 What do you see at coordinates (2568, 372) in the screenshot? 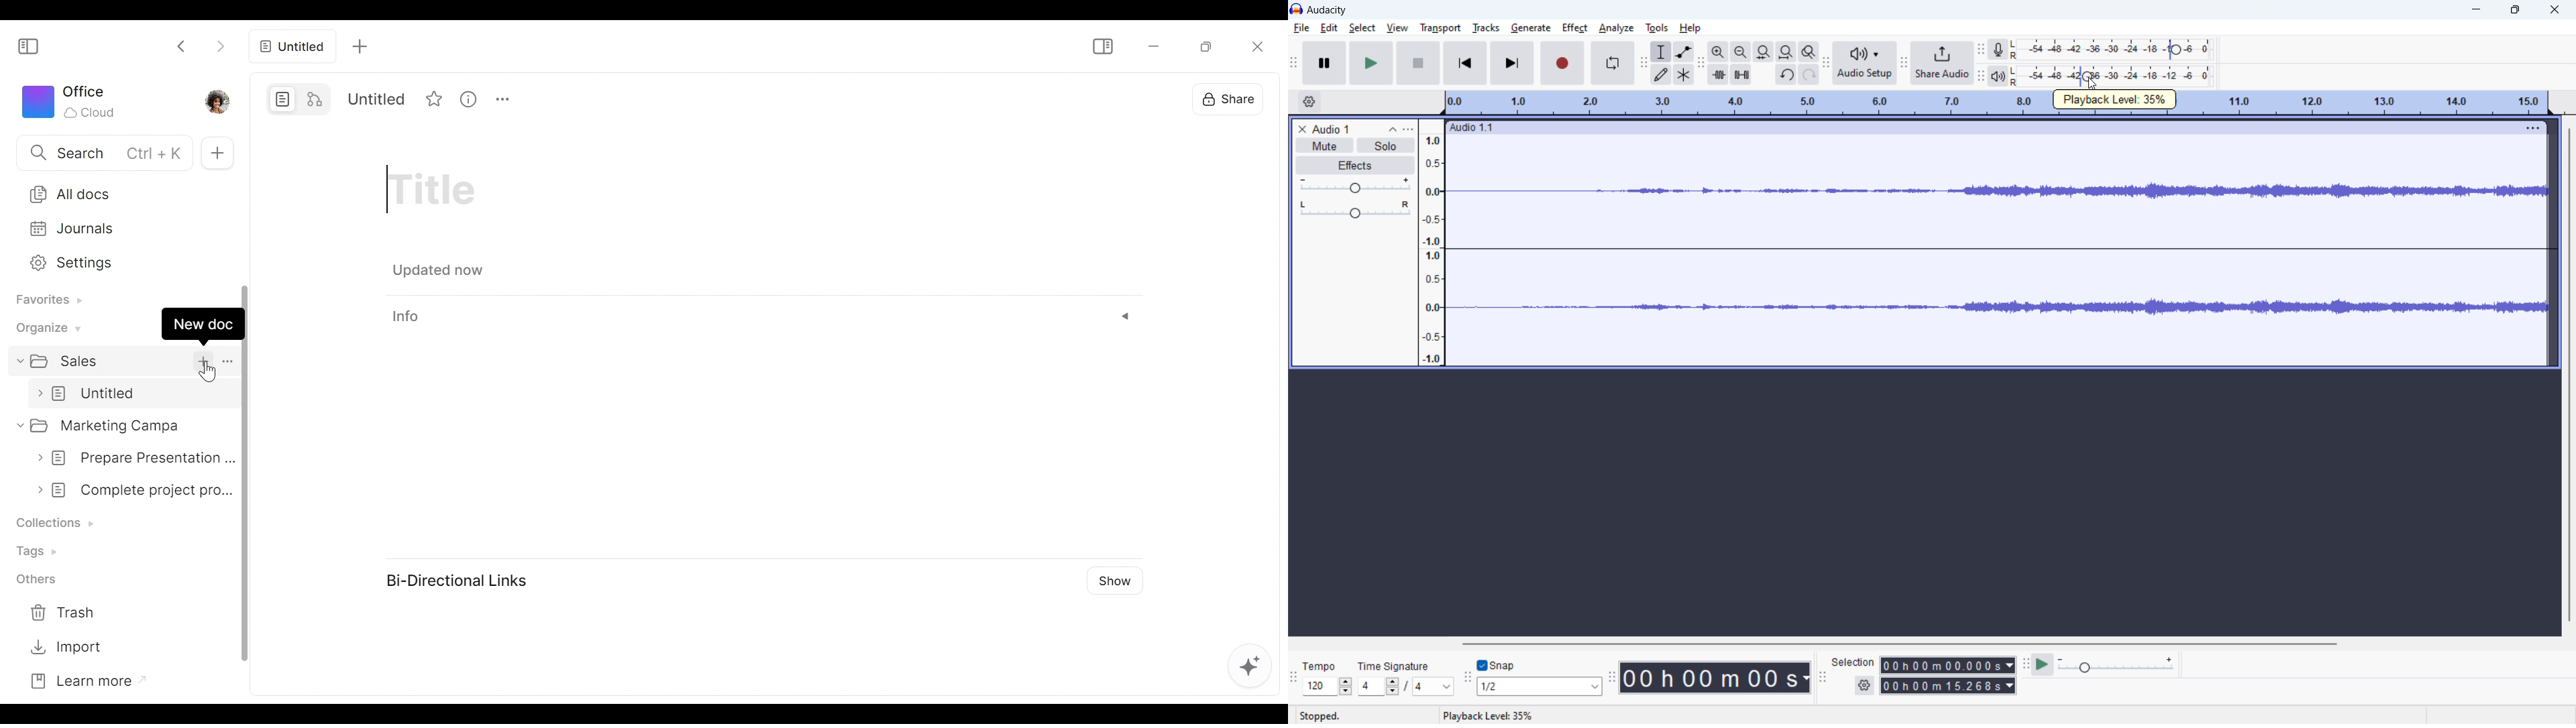
I see `vertical scrollbar` at bounding box center [2568, 372].